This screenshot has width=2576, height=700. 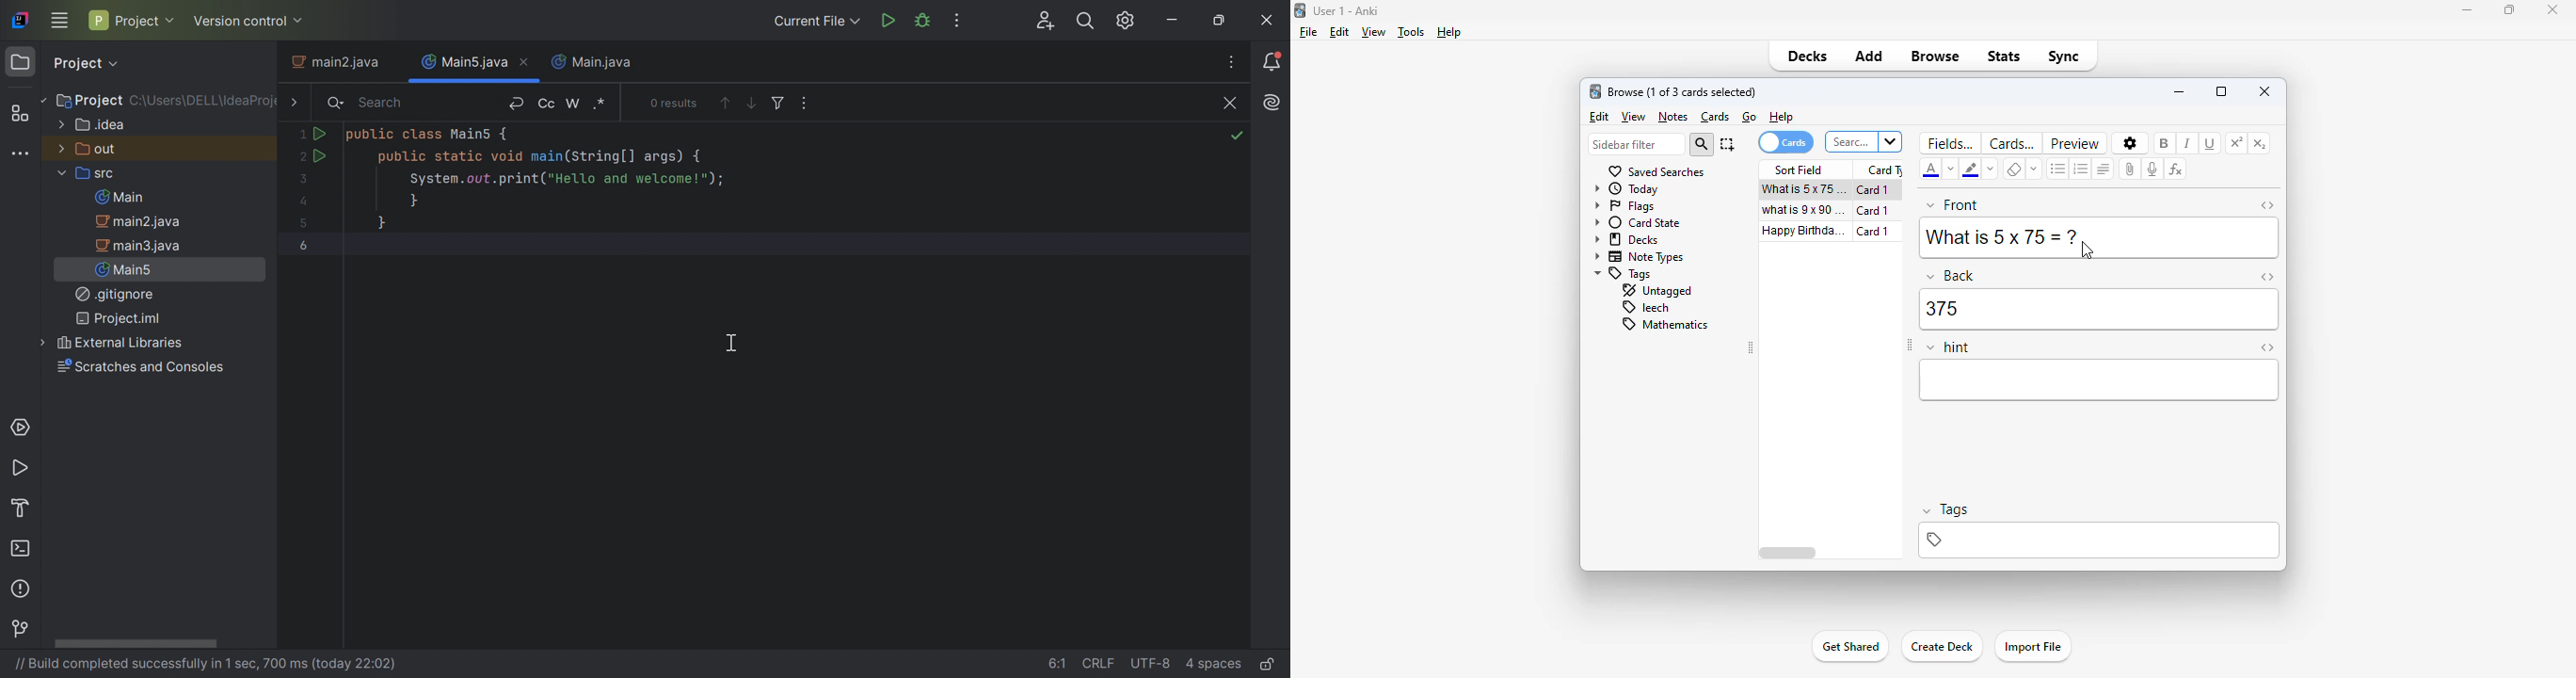 I want to click on card state, so click(x=1638, y=222).